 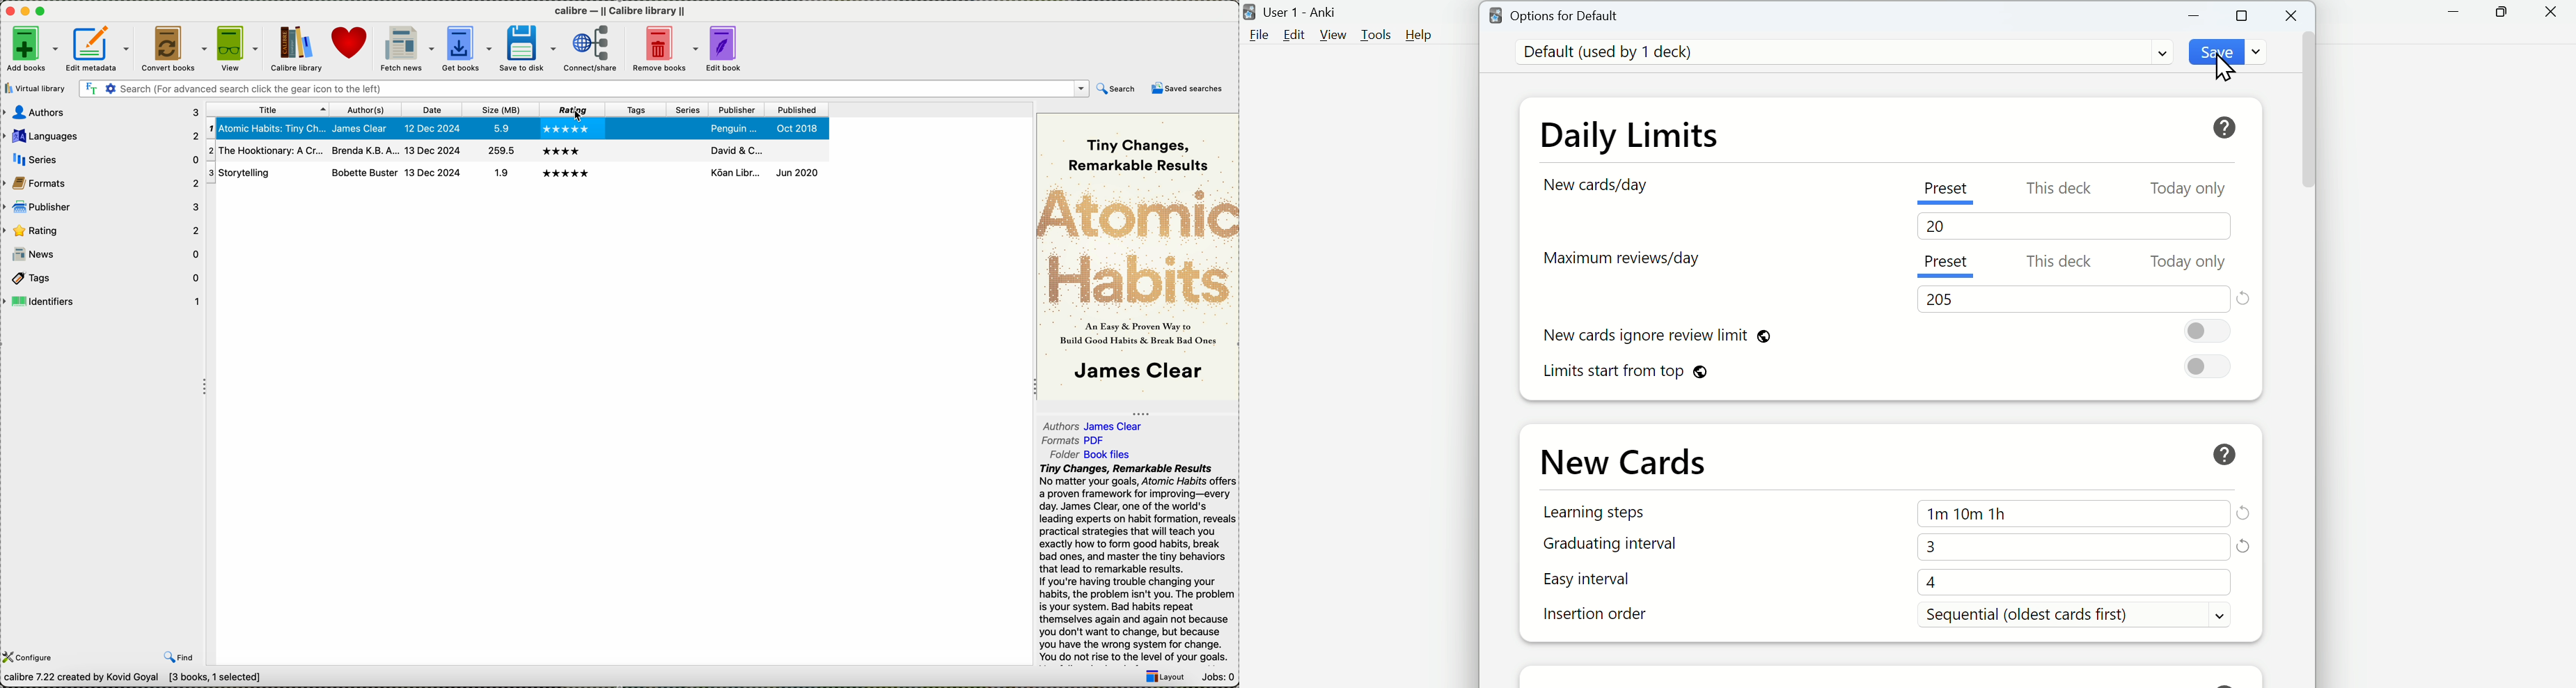 I want to click on File, so click(x=1259, y=38).